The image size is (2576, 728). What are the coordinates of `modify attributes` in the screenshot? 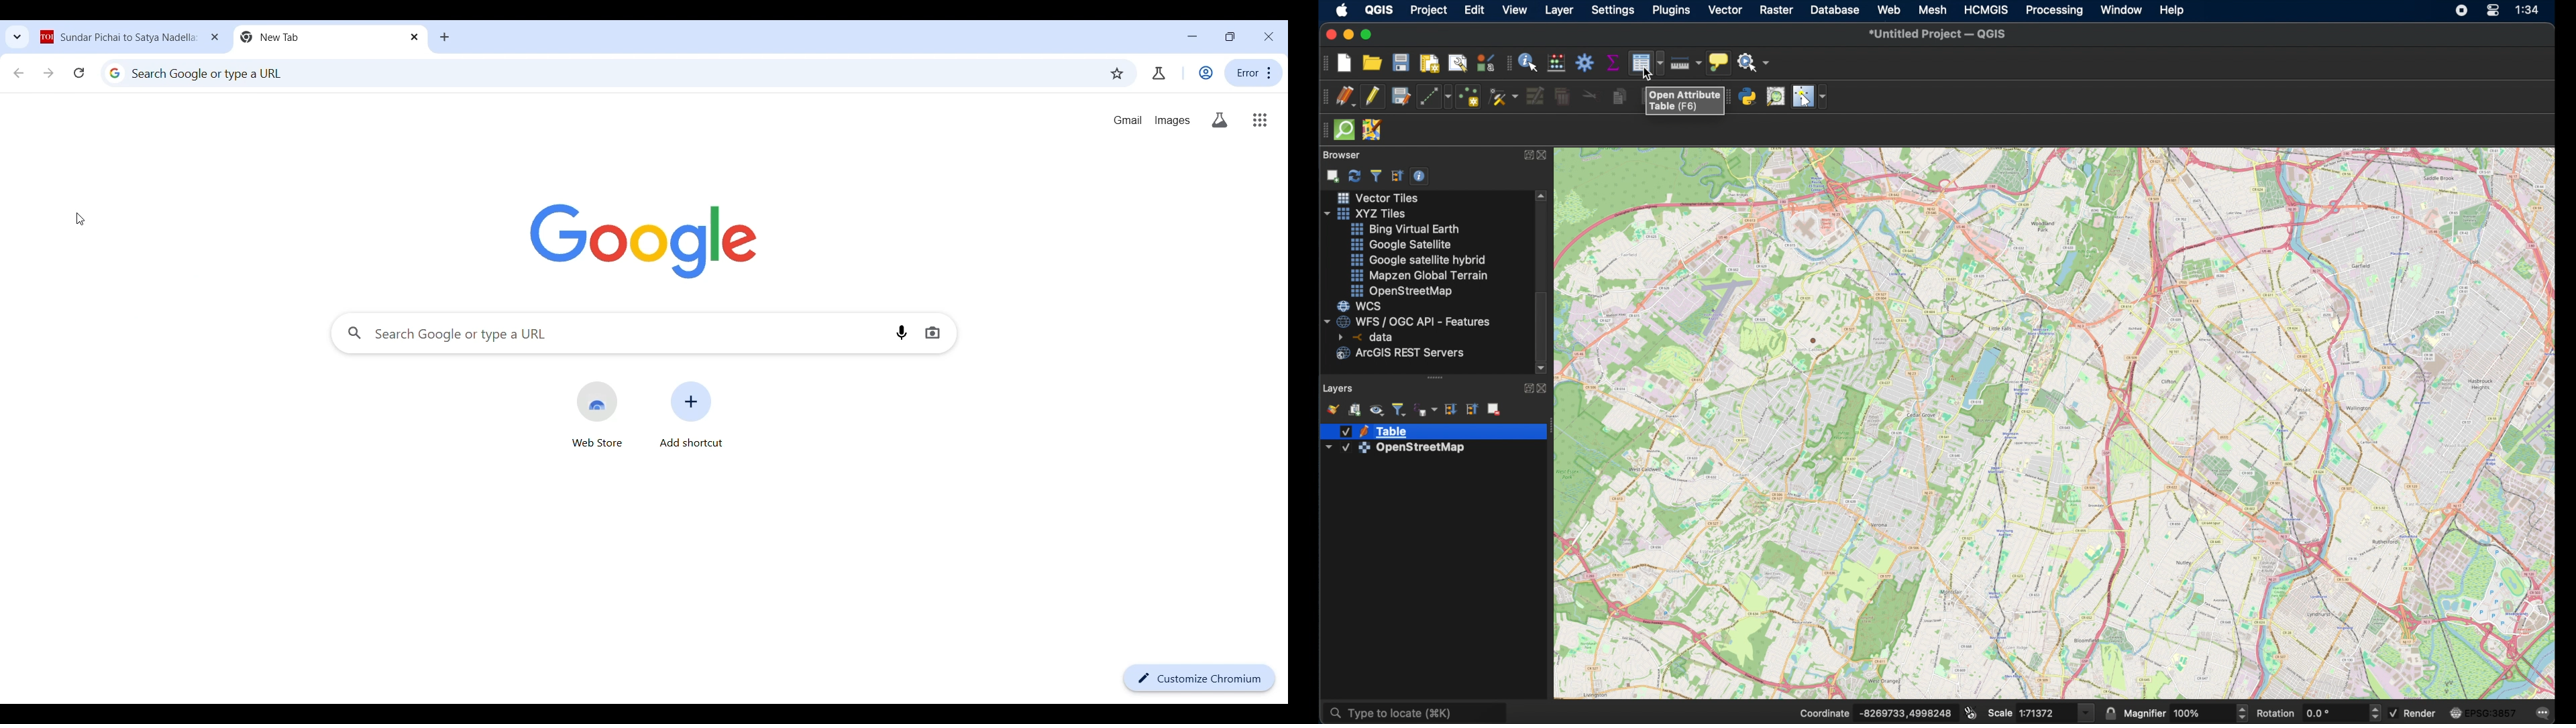 It's located at (1535, 95).